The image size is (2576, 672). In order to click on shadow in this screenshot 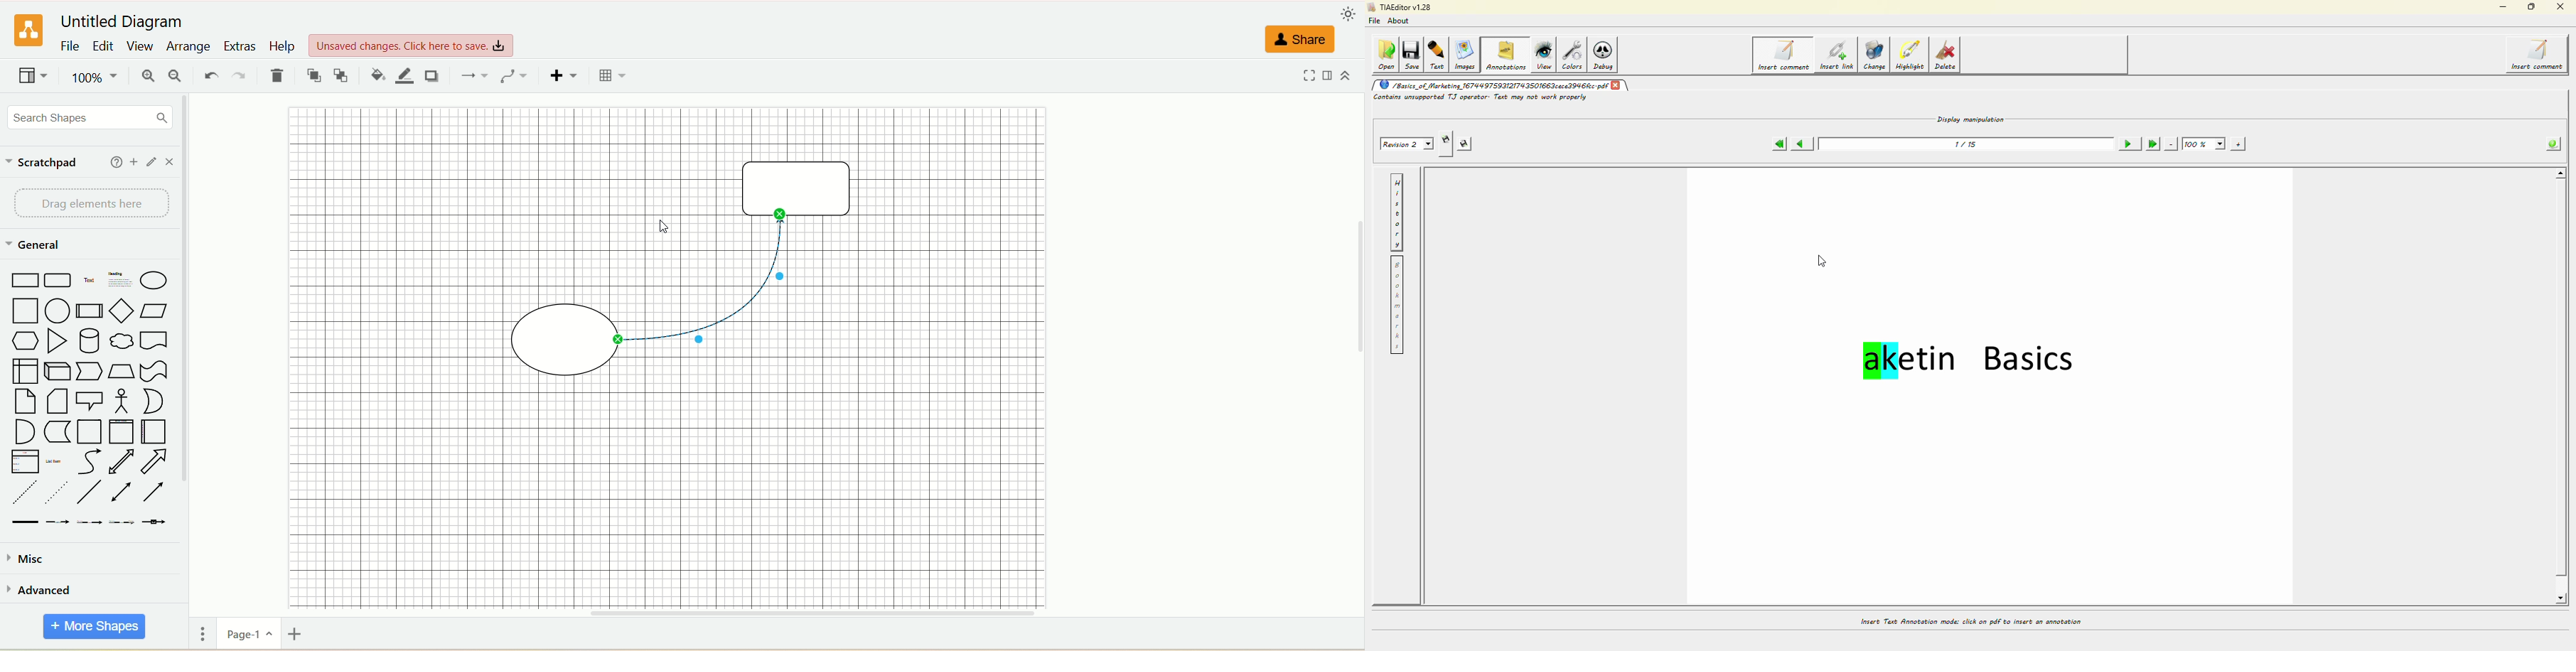, I will do `click(434, 77)`.